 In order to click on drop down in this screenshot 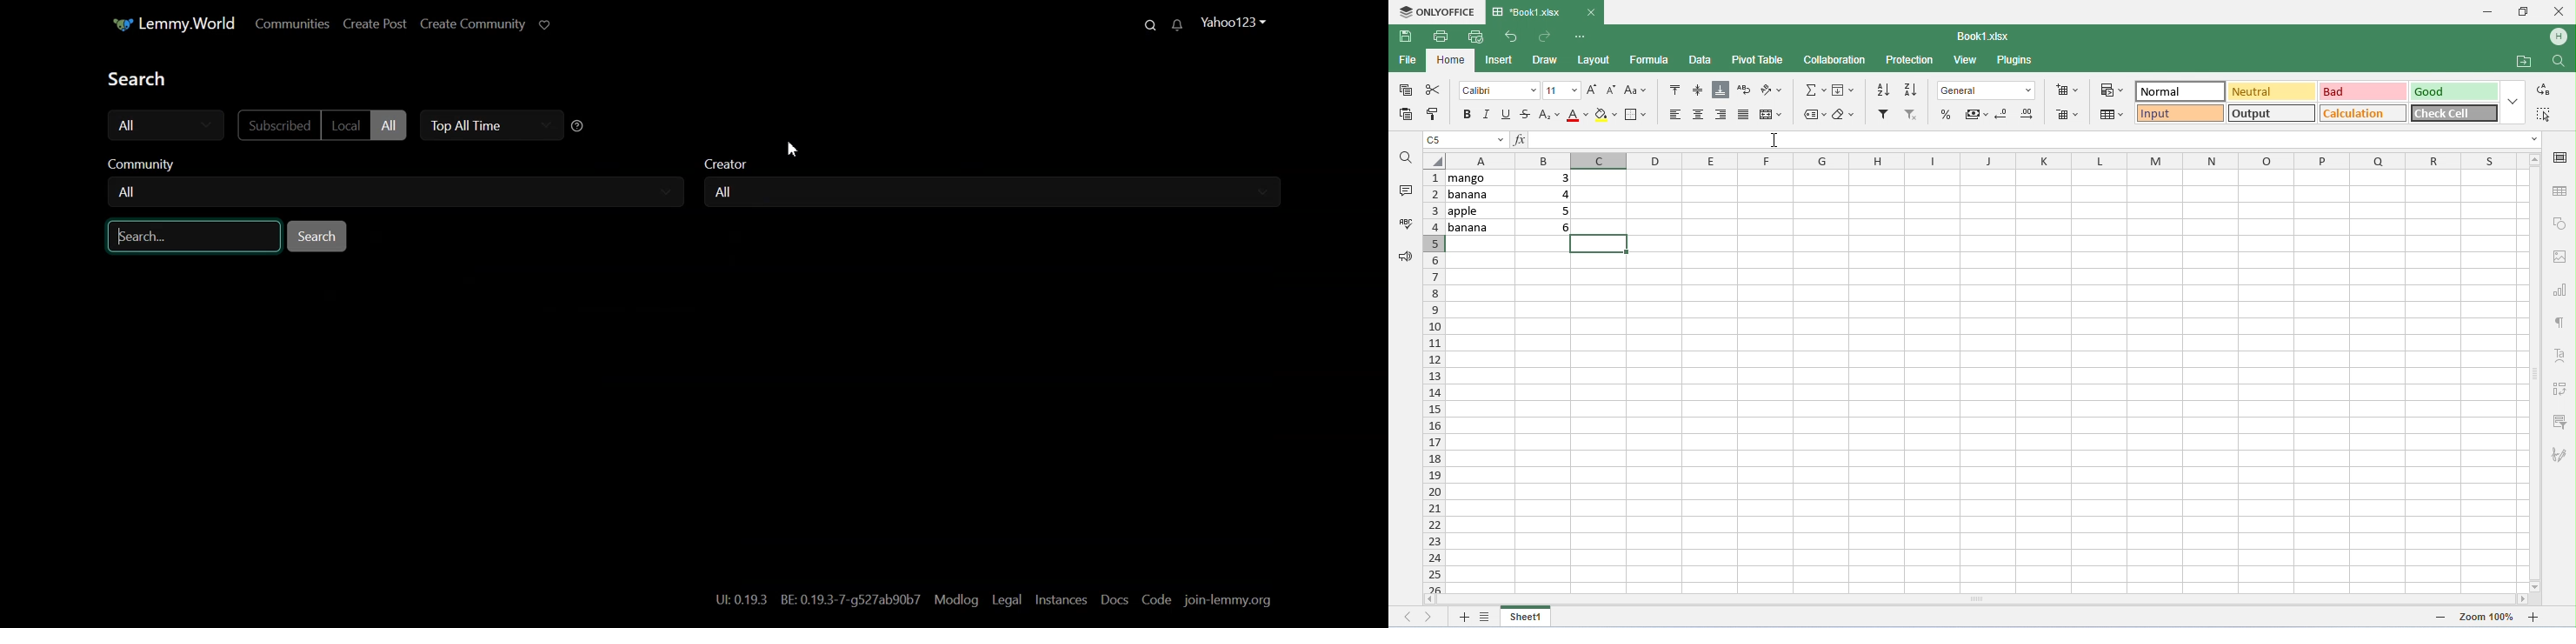, I will do `click(2511, 102)`.